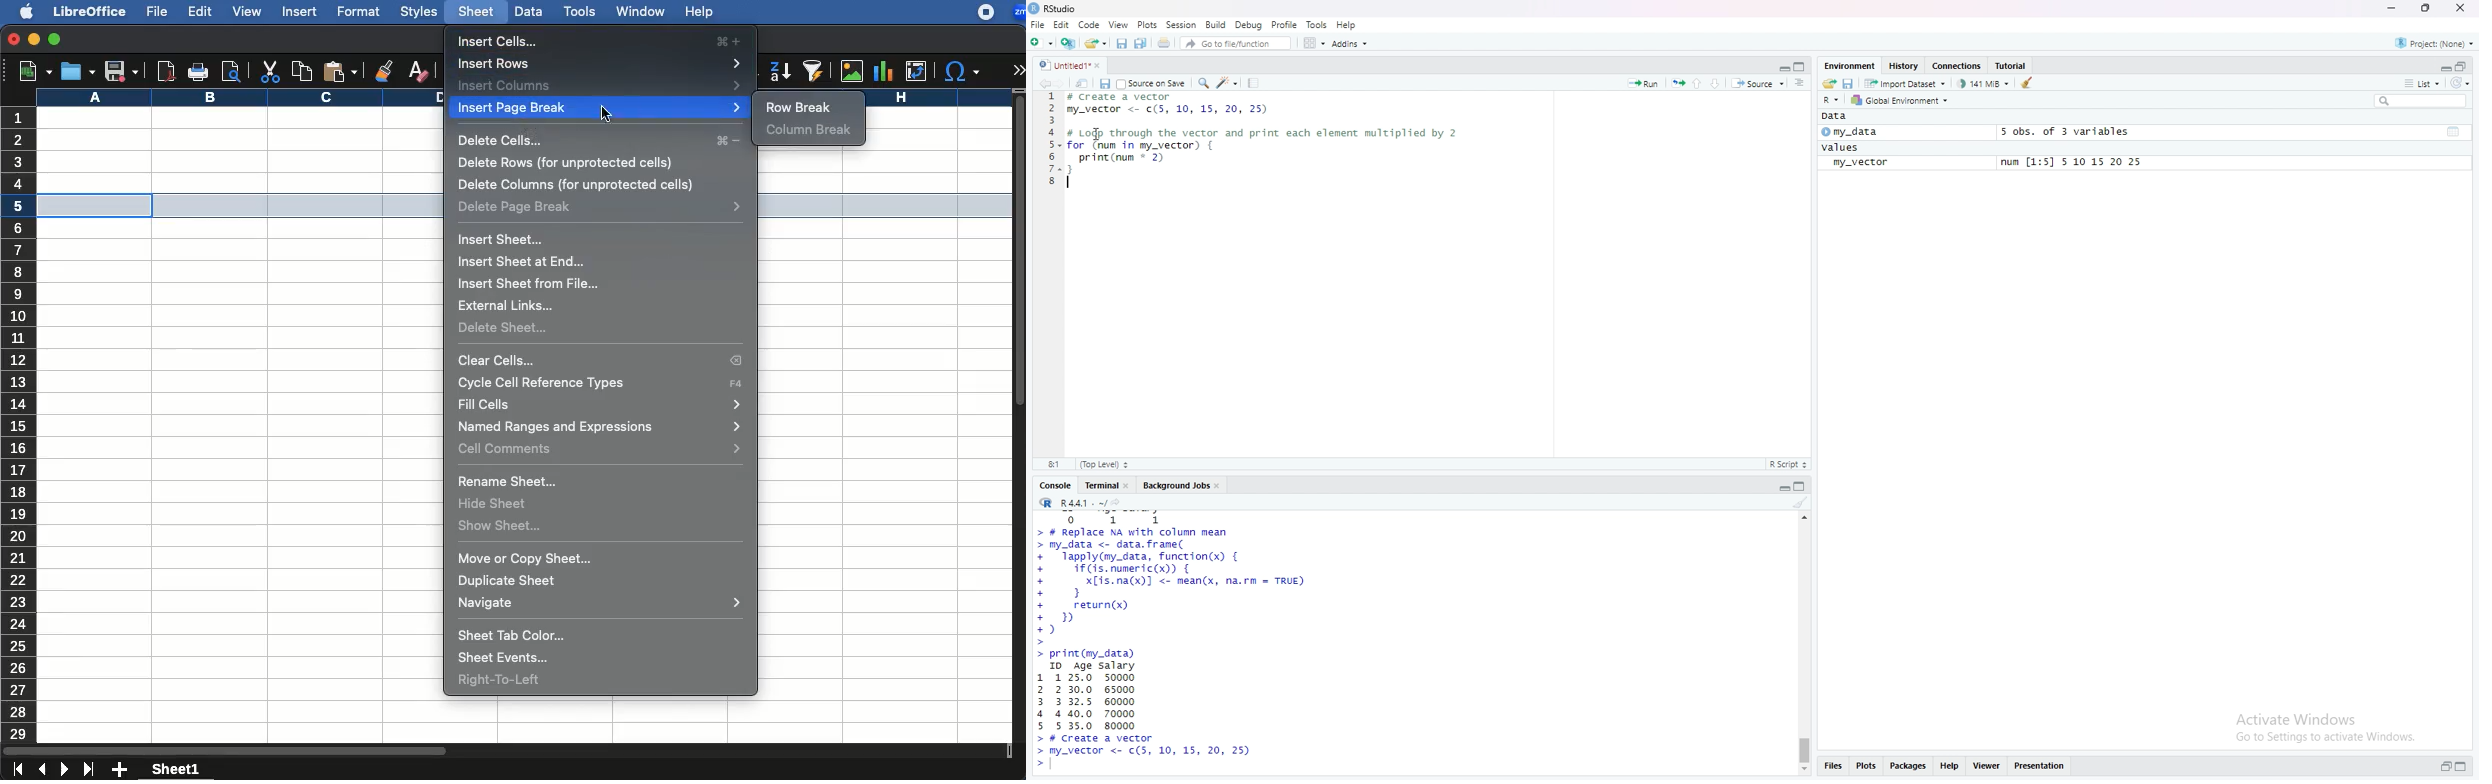 The width and height of the screenshot is (2492, 784). Describe the element at coordinates (1216, 24) in the screenshot. I see `build` at that location.